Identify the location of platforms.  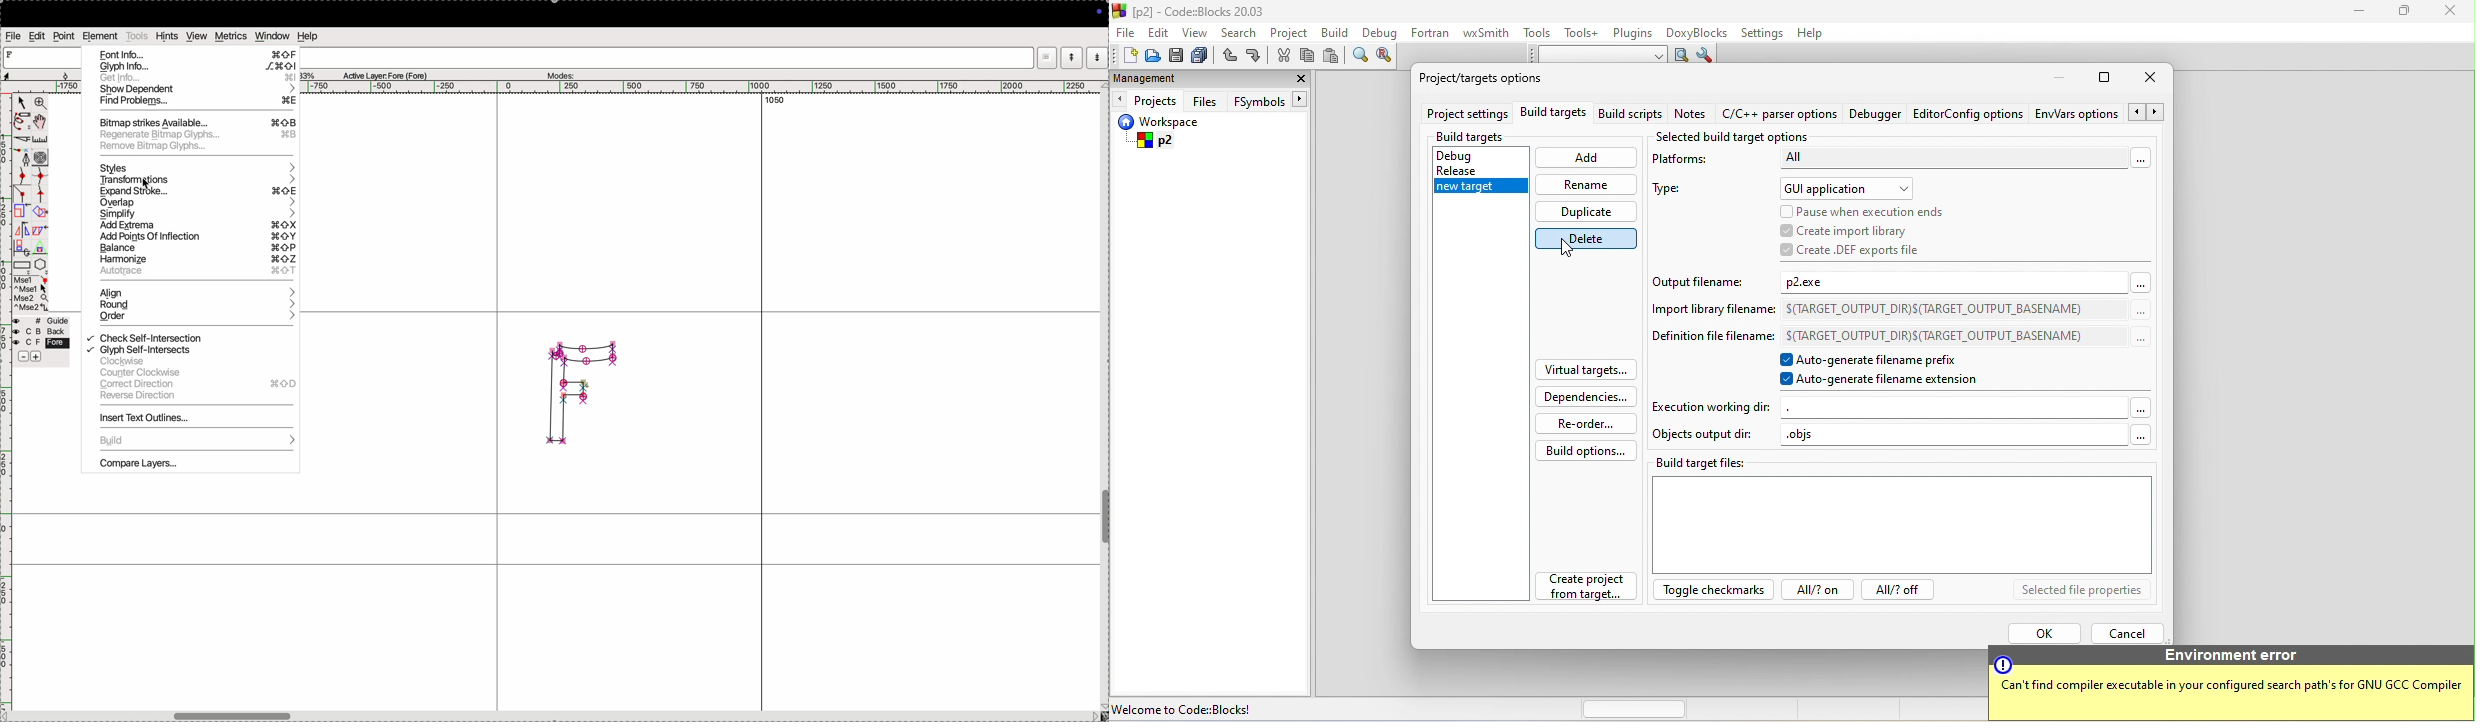
(1693, 162).